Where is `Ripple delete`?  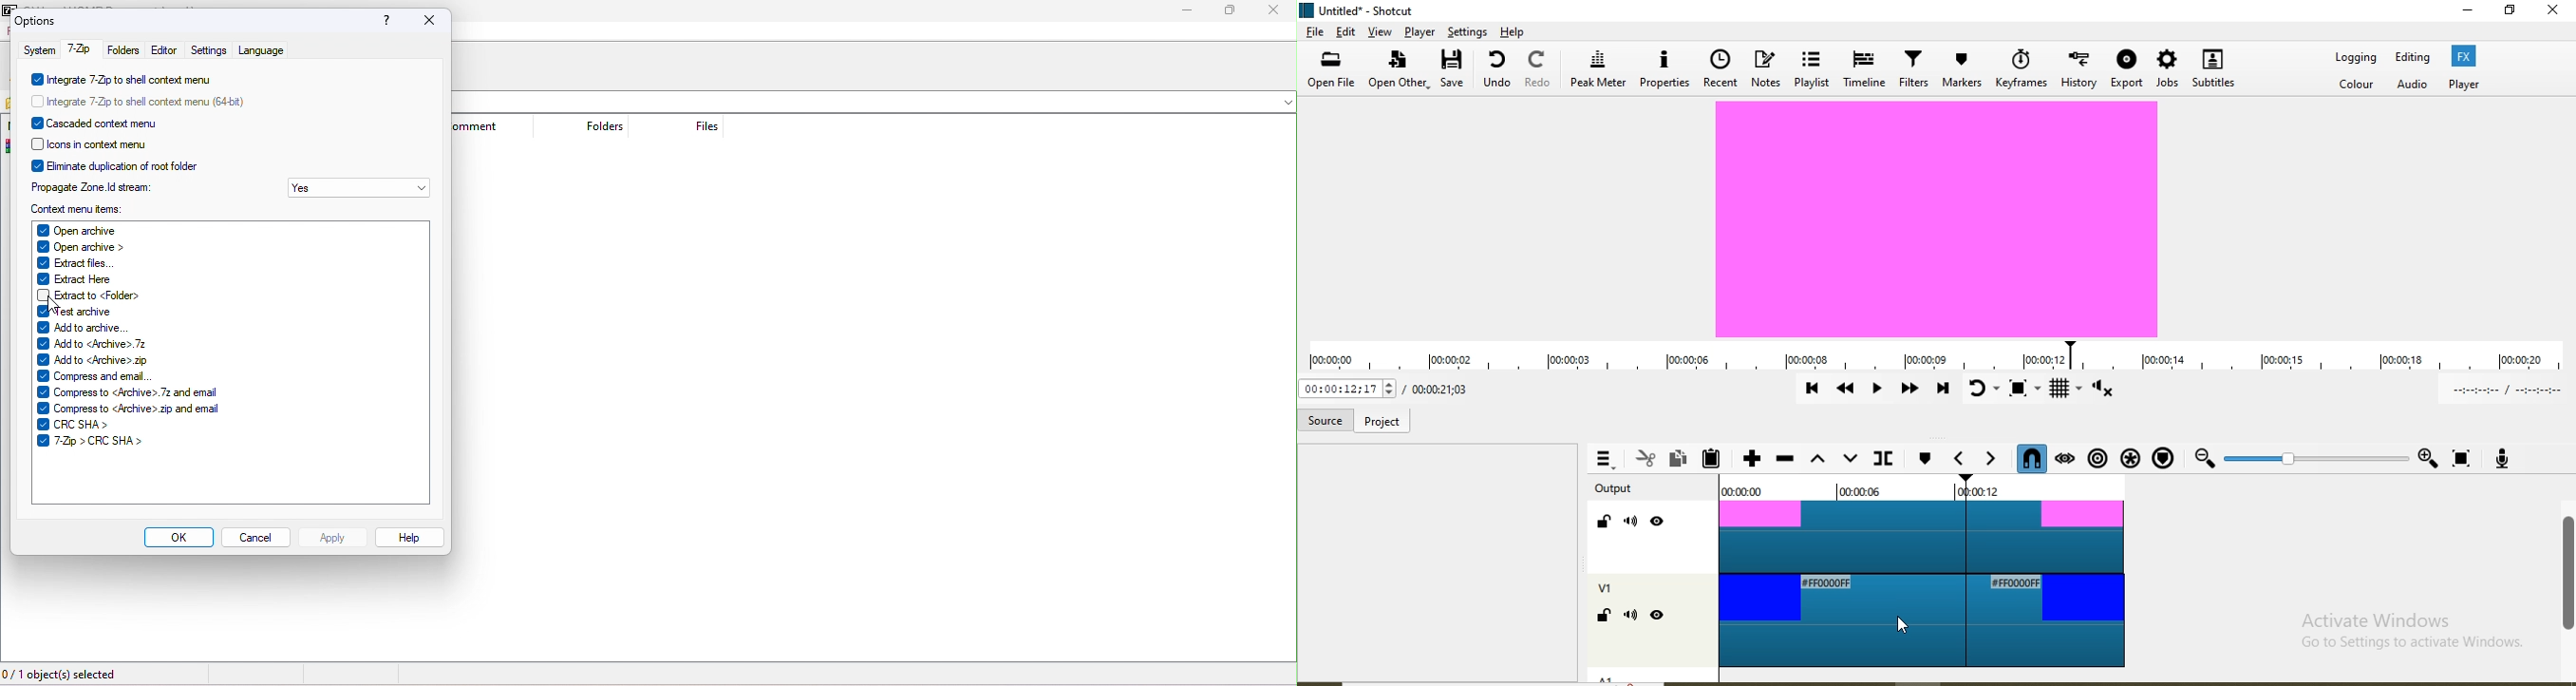 Ripple delete is located at coordinates (1785, 459).